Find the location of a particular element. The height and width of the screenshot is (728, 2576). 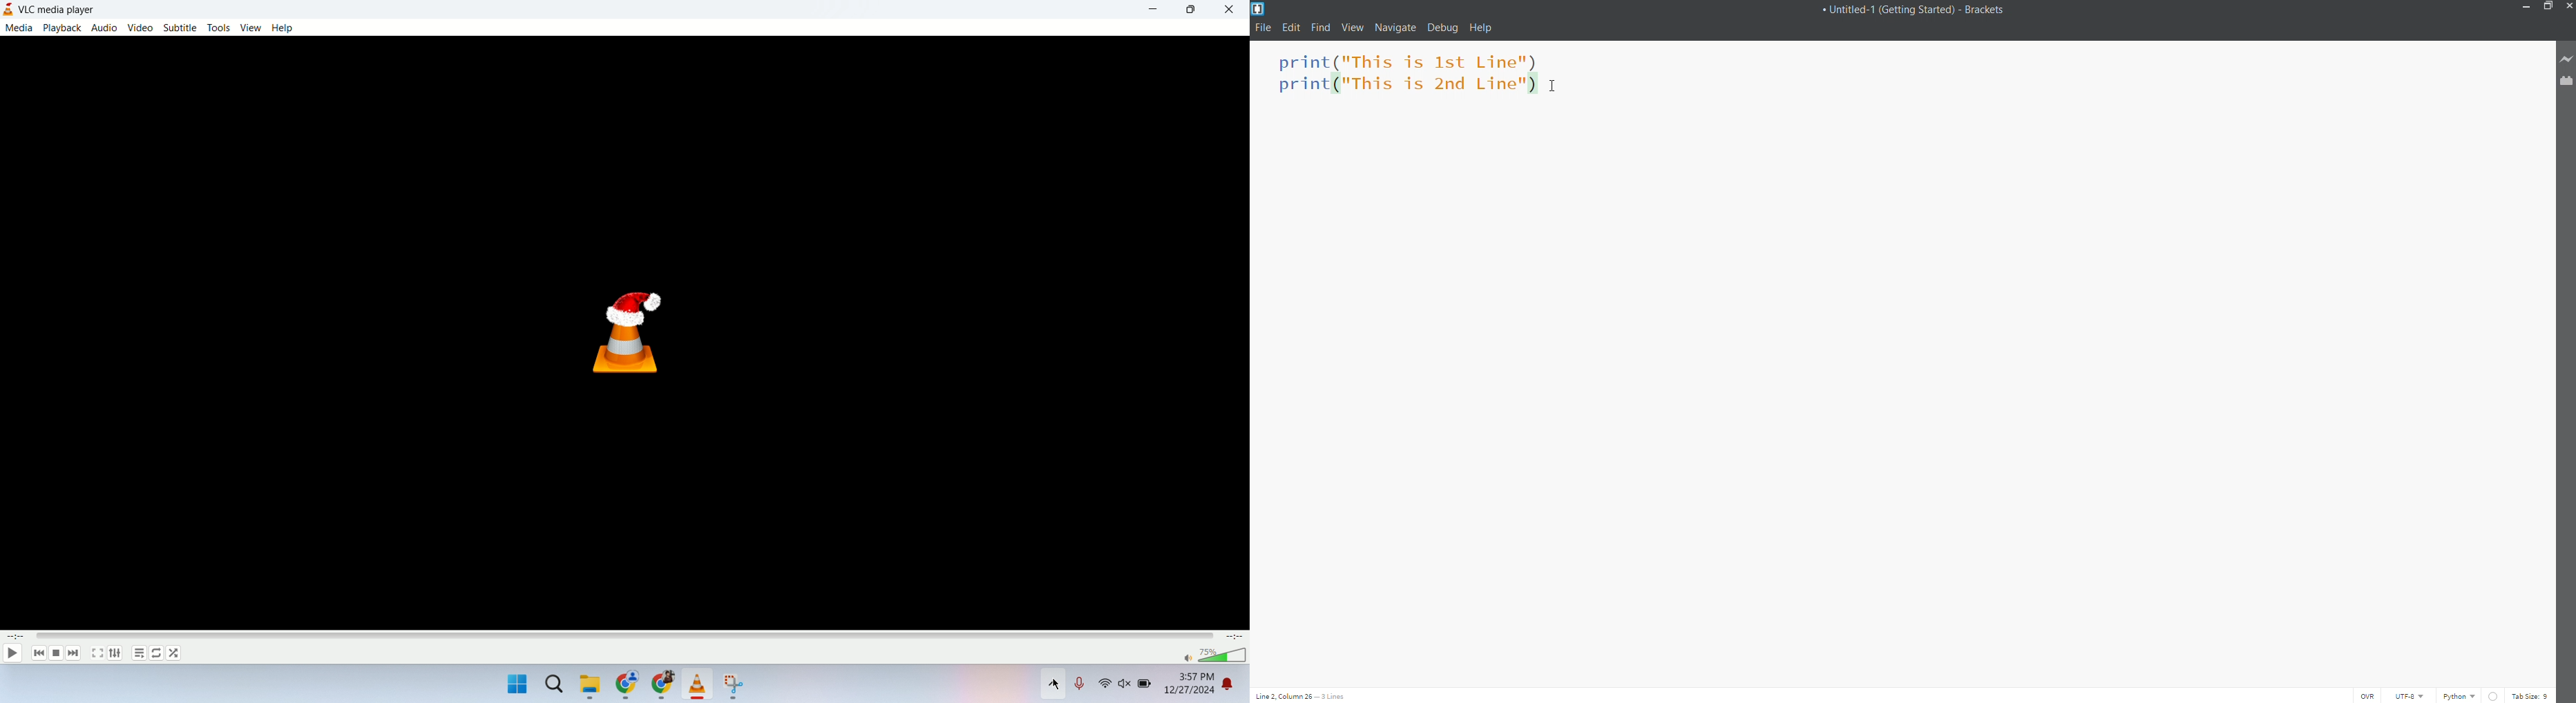

application icon is located at coordinates (9, 9).